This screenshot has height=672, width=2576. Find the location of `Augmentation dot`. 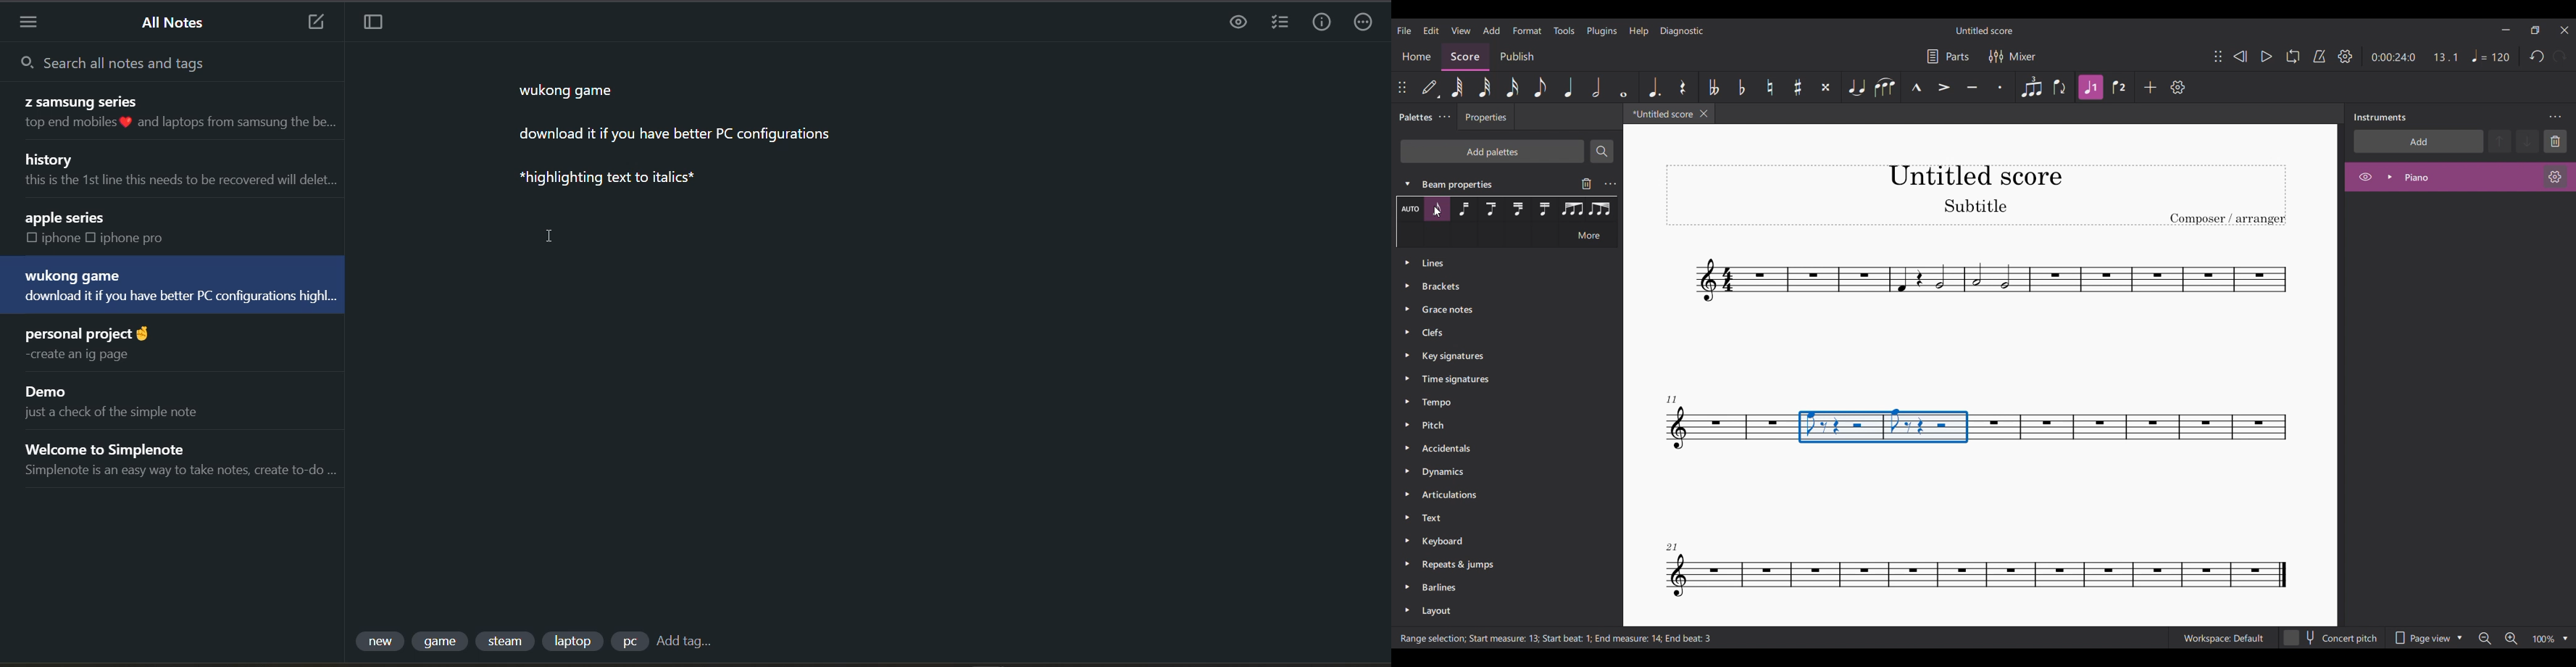

Augmentation dot is located at coordinates (1654, 87).